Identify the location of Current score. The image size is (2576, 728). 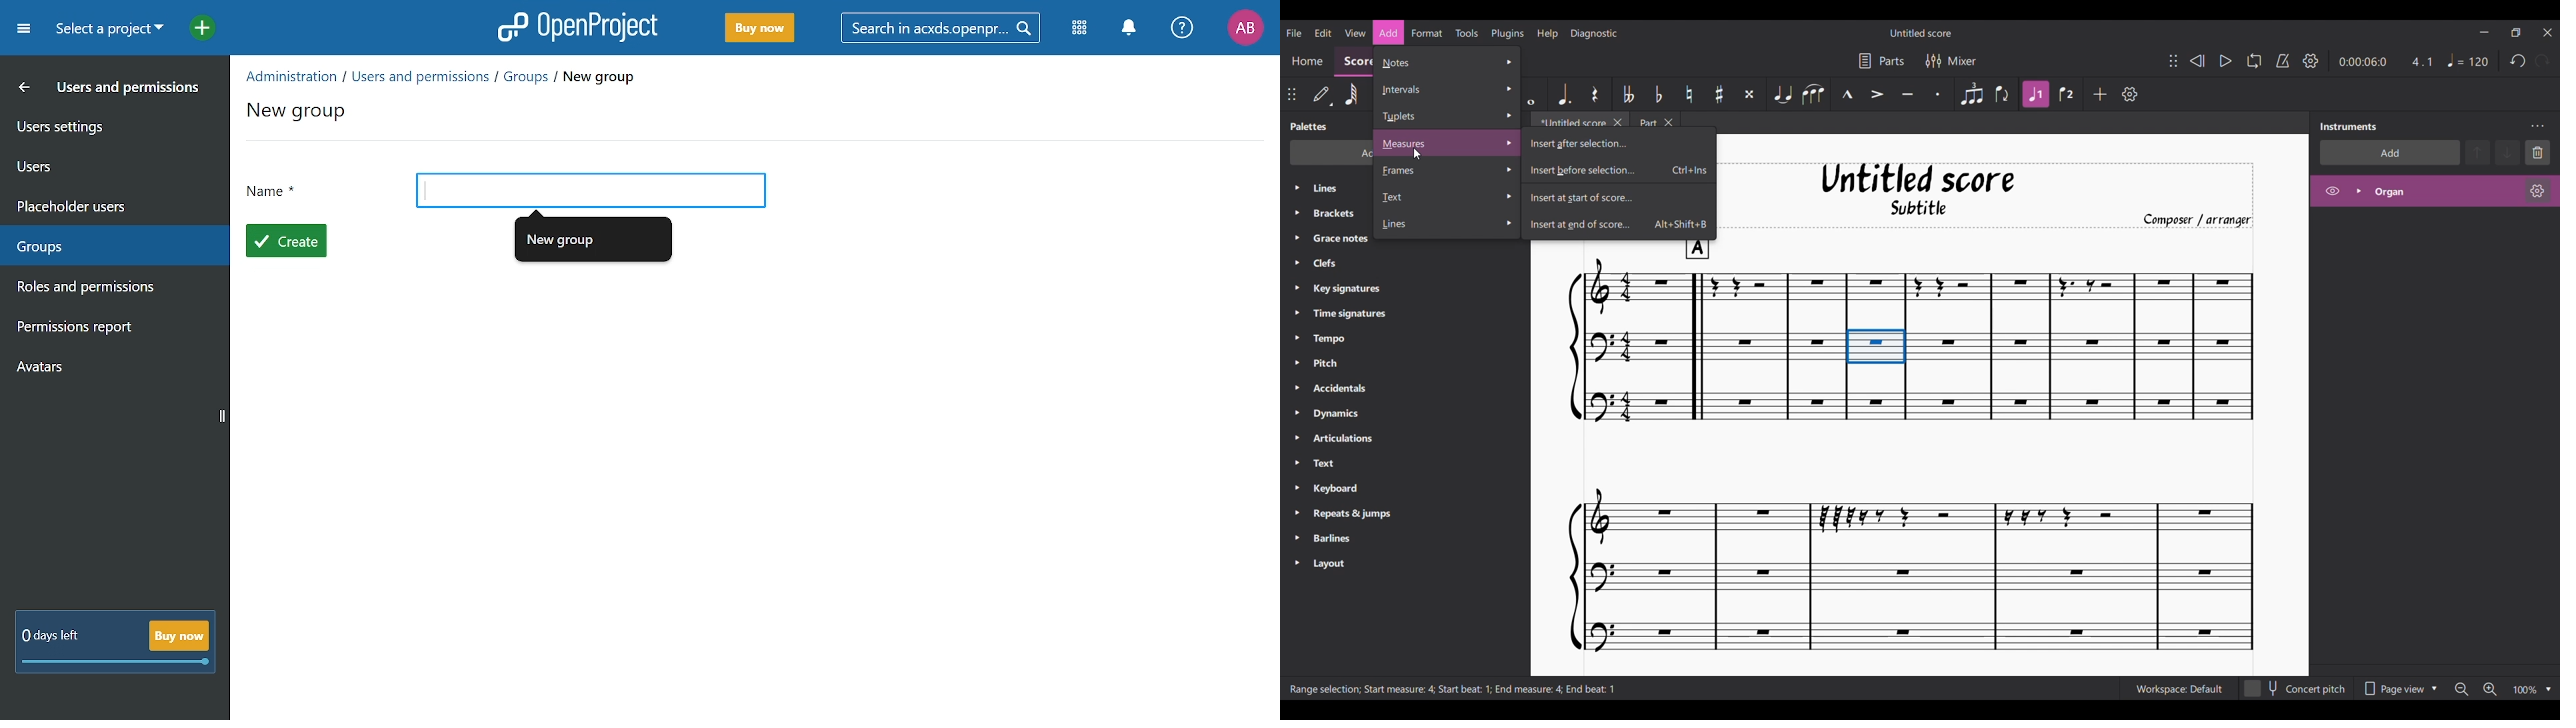
(1910, 448).